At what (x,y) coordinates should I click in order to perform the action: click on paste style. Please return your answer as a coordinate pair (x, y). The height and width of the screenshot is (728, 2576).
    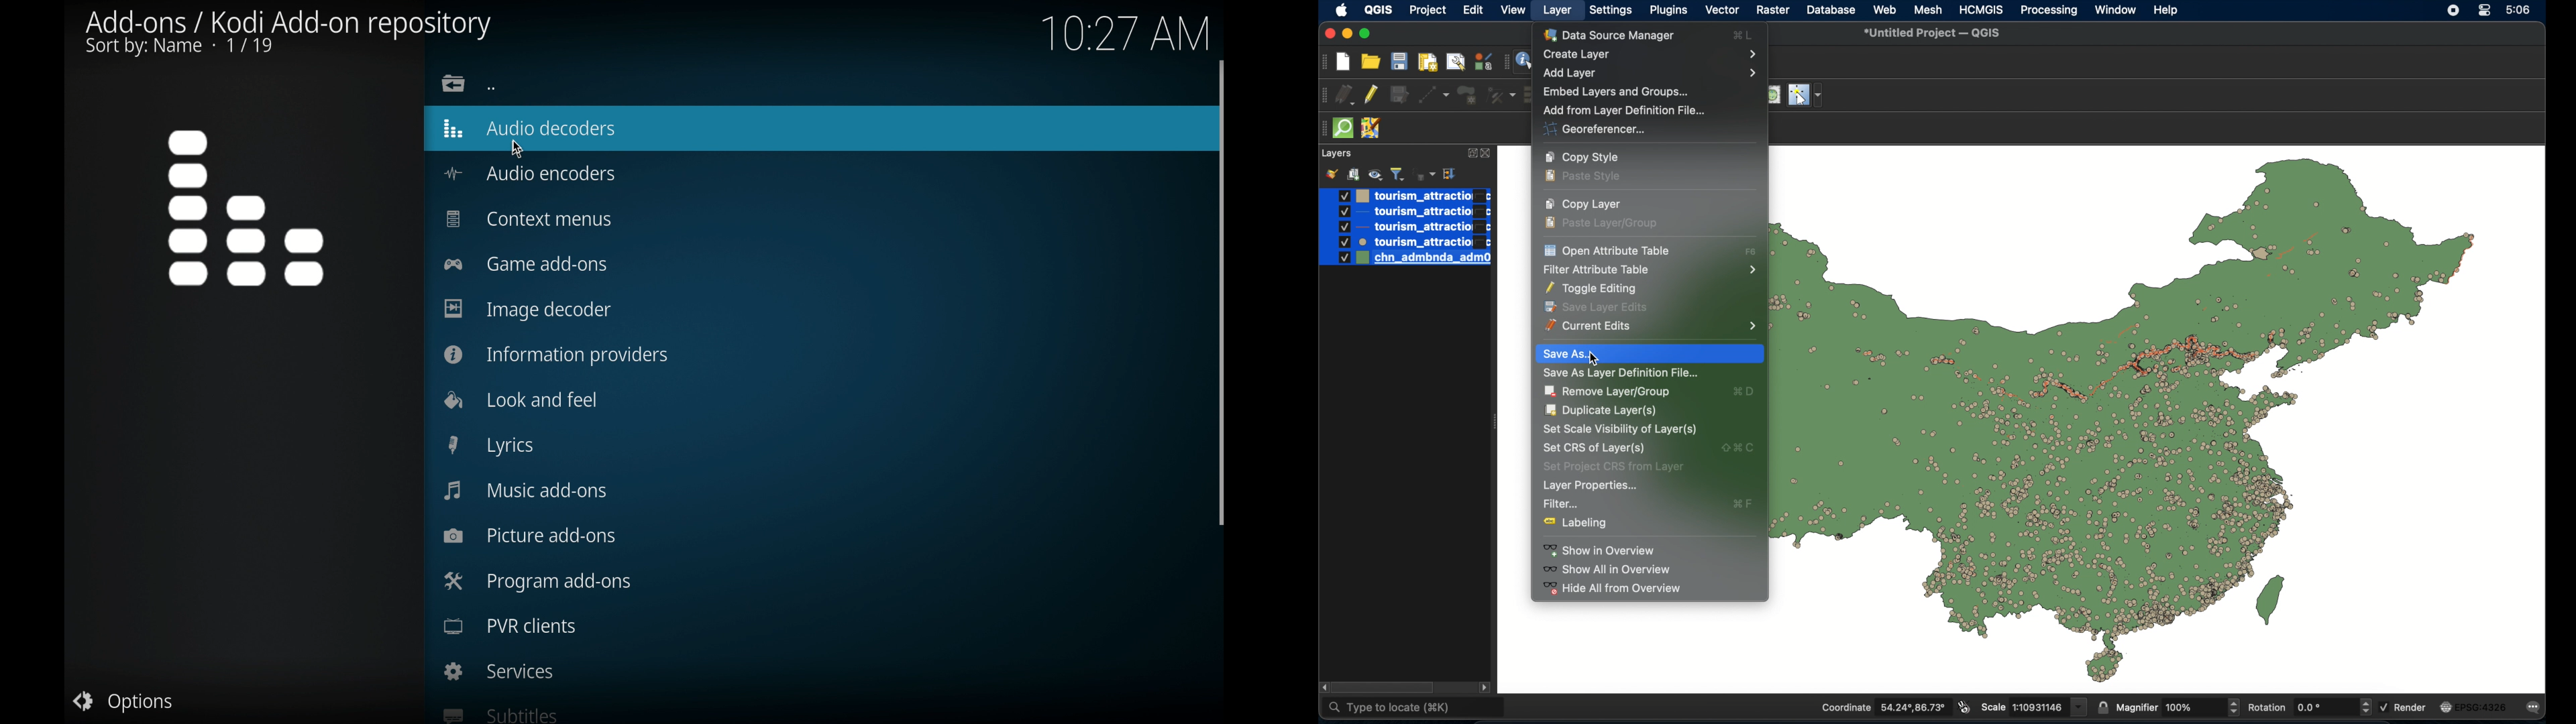
    Looking at the image, I should click on (1582, 177).